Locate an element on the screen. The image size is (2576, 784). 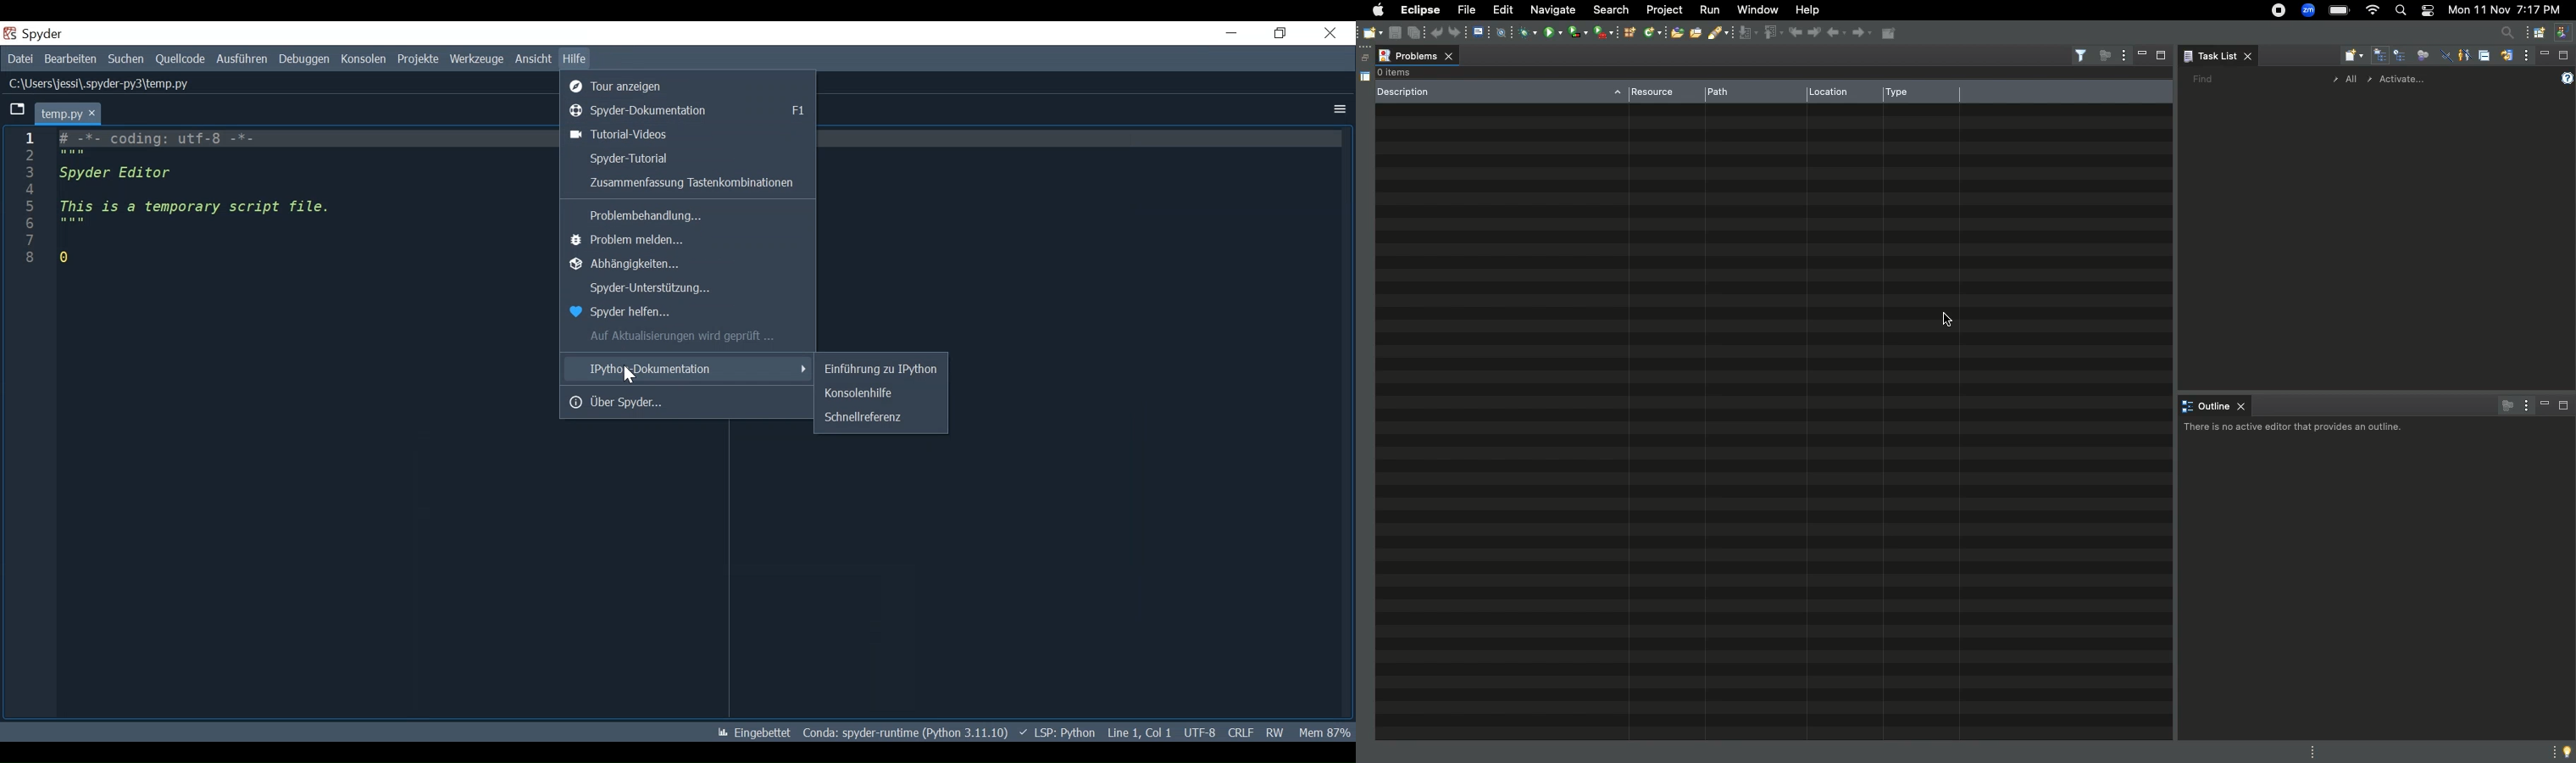
0 items is located at coordinates (1402, 73).